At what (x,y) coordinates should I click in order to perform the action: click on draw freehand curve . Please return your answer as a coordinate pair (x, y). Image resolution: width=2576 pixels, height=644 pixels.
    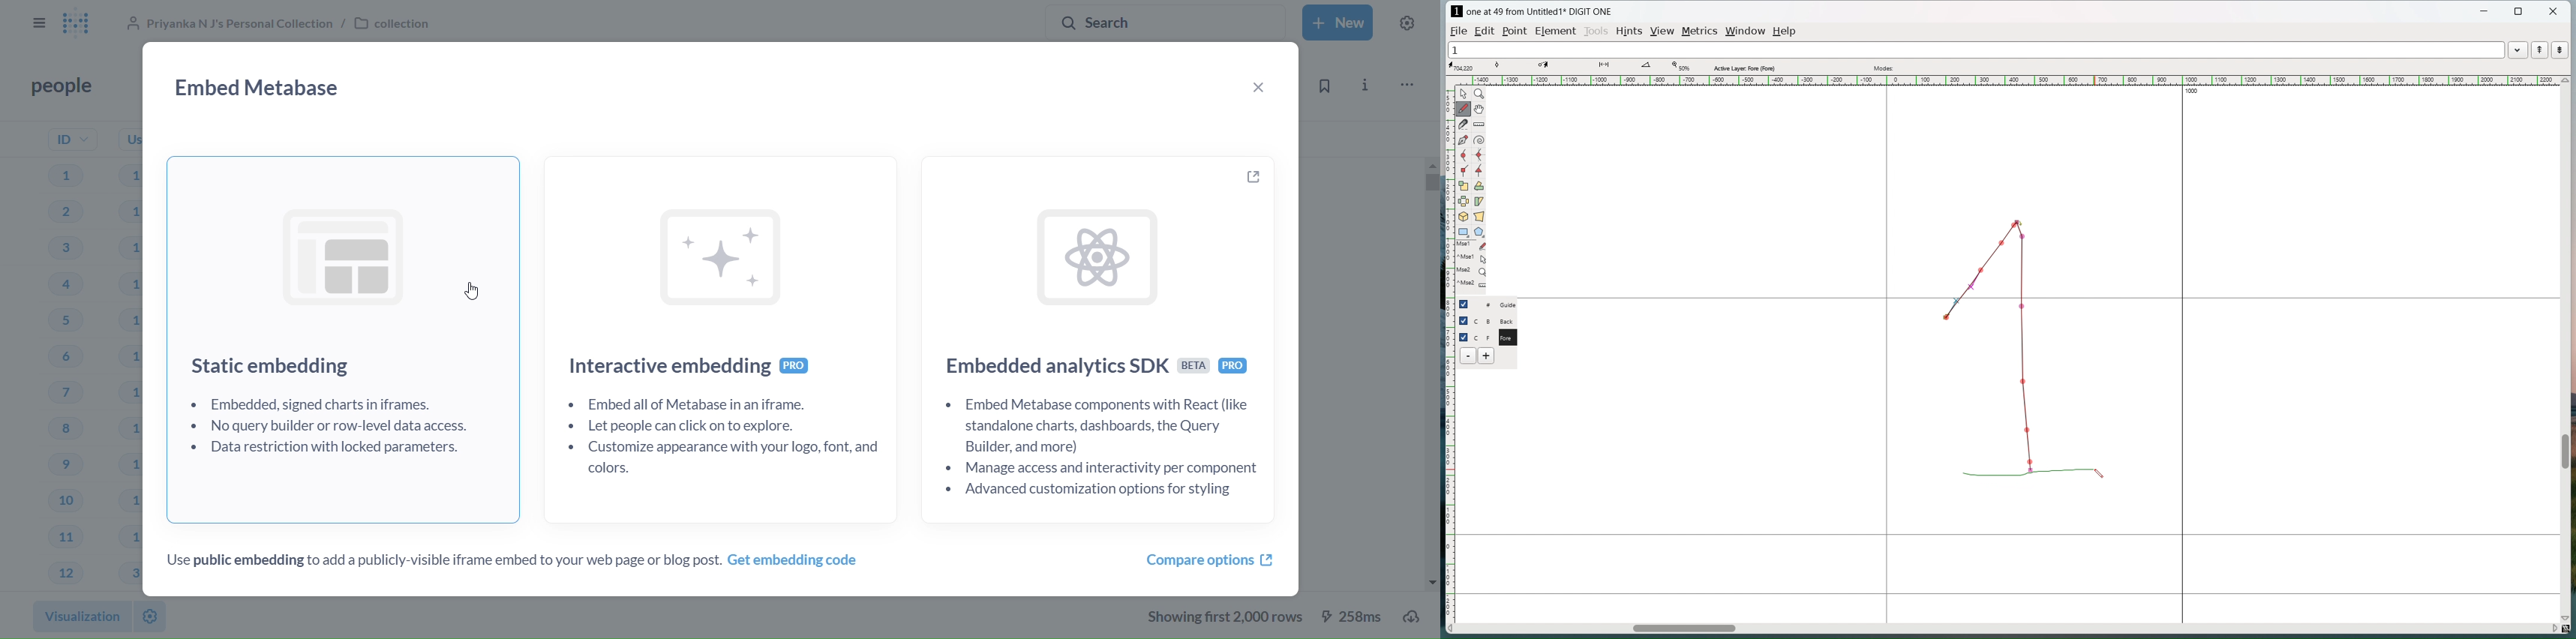
    Looking at the image, I should click on (1465, 108).